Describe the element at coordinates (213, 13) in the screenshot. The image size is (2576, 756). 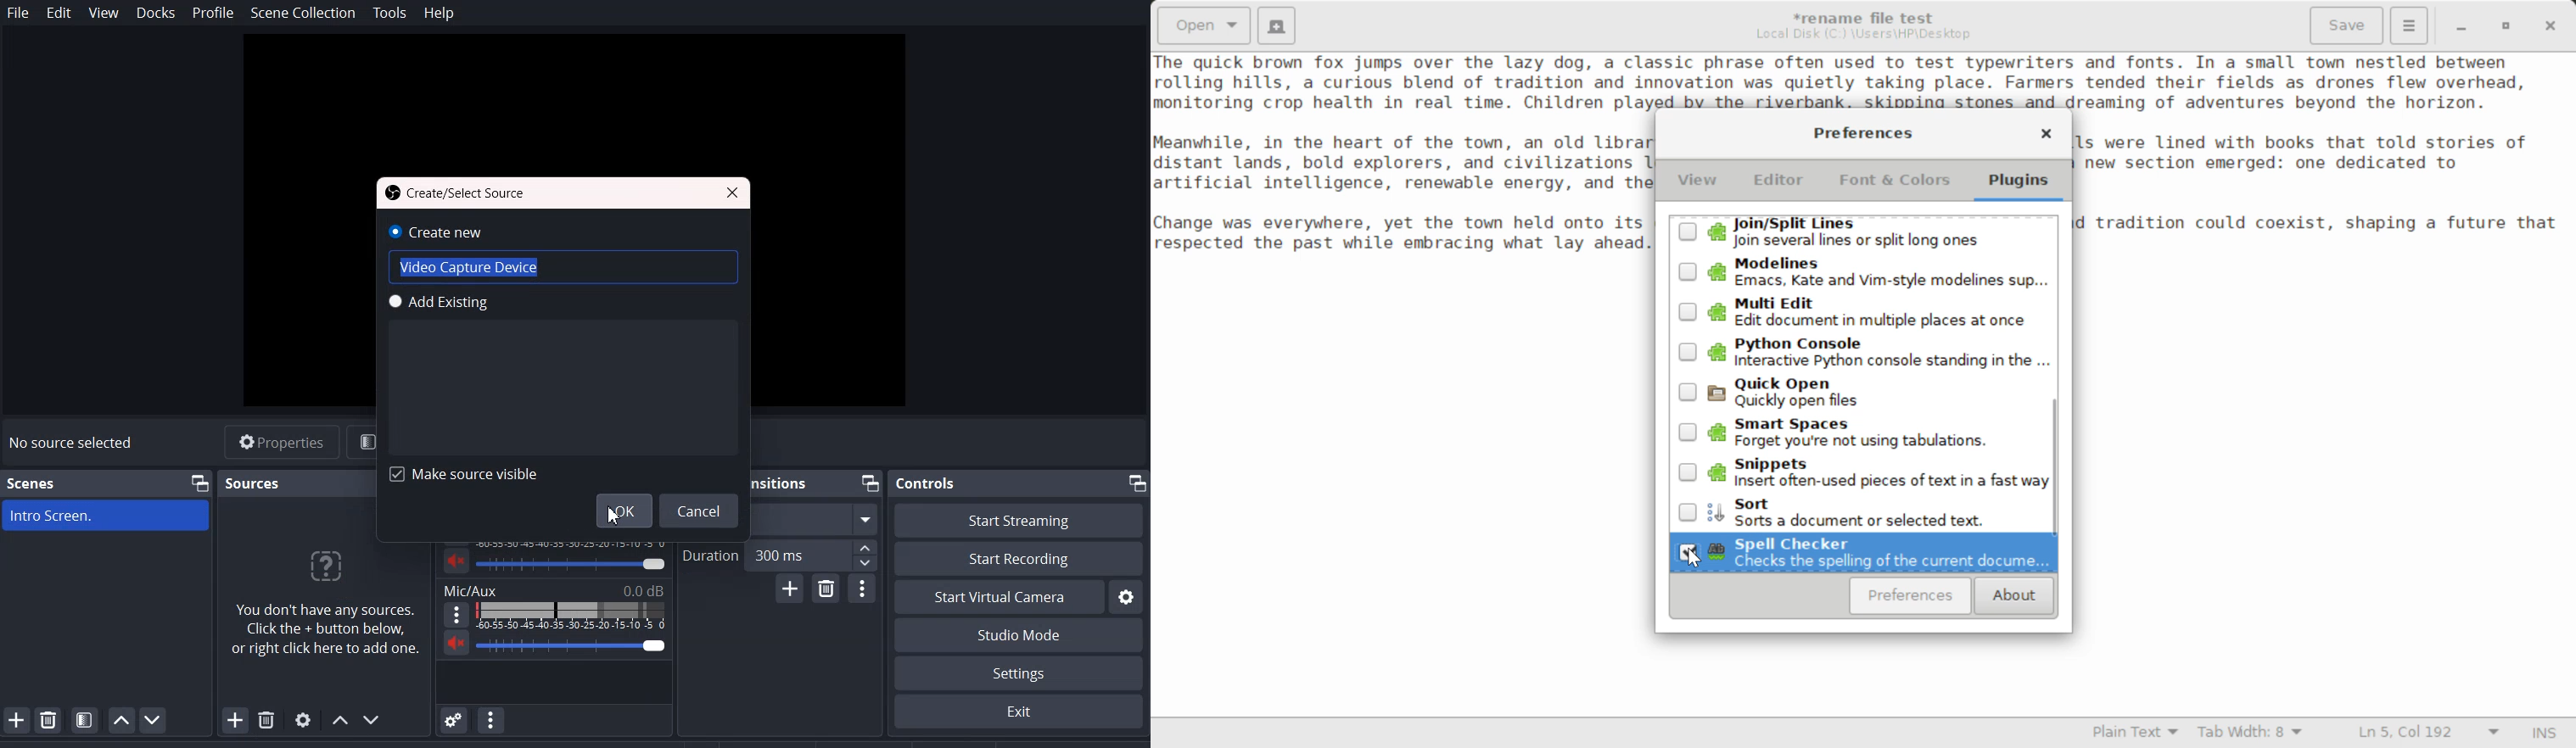
I see `Profile` at that location.